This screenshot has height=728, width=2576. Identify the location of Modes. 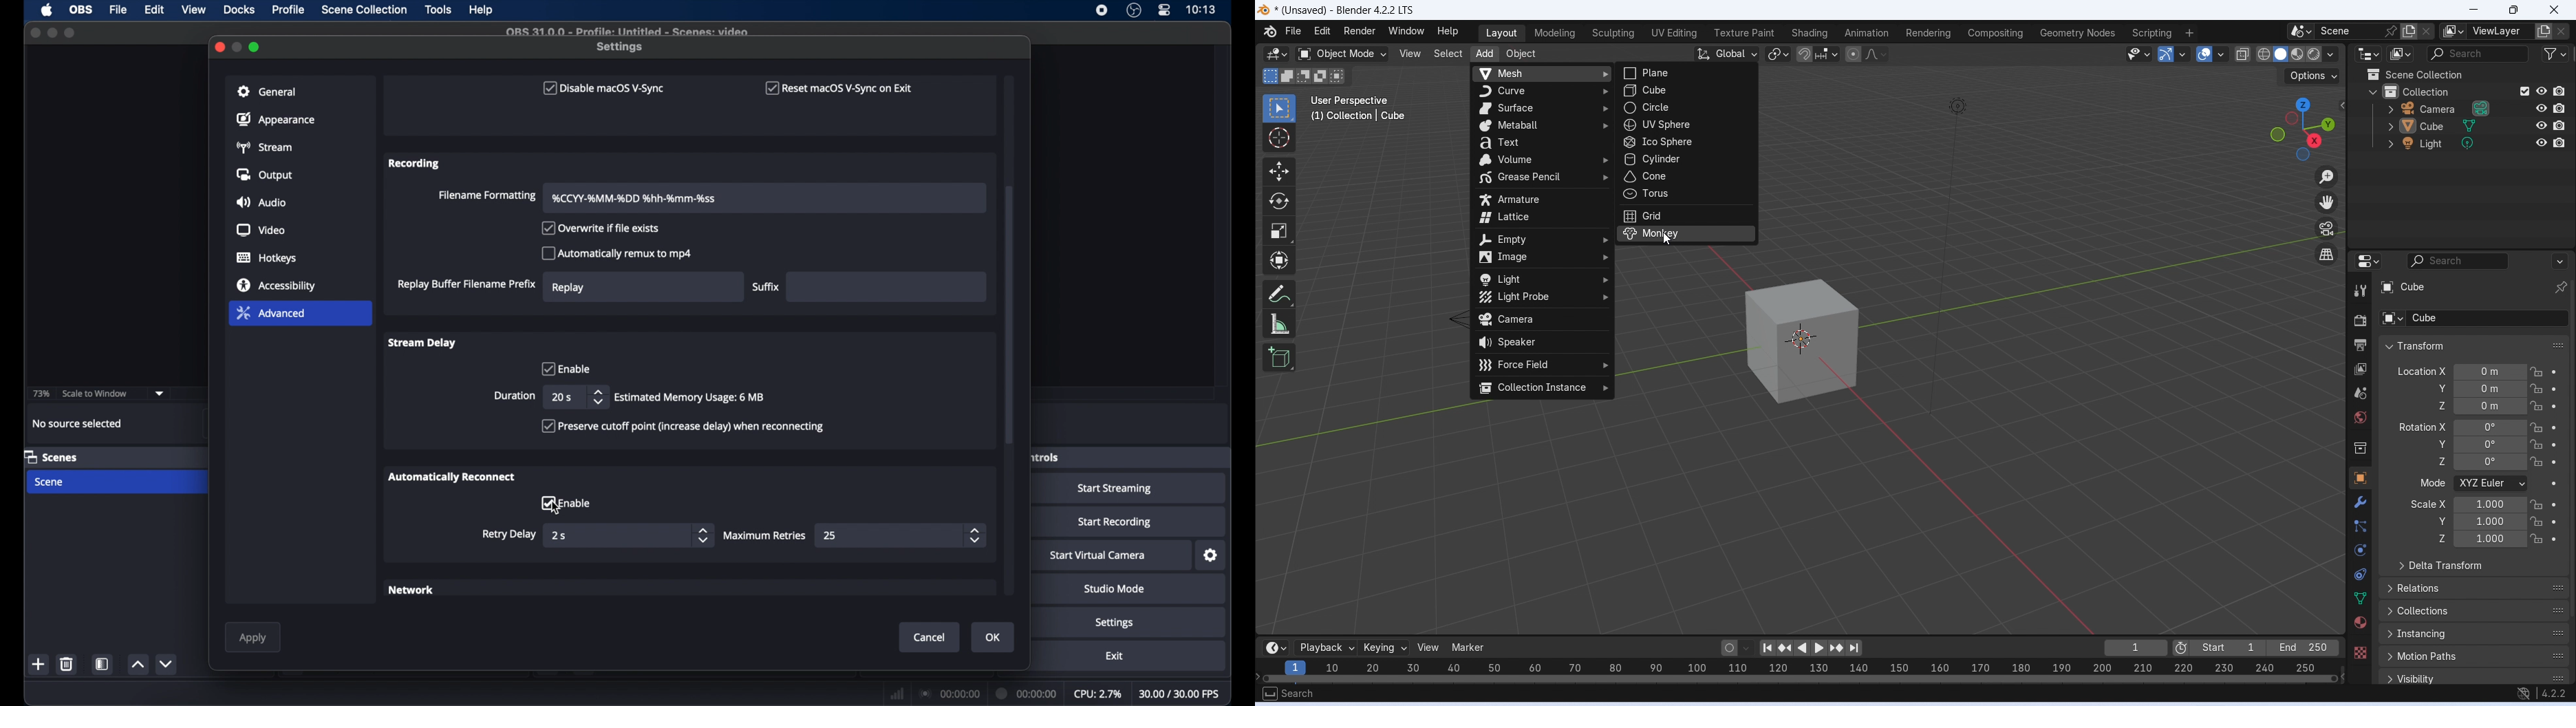
(1305, 76).